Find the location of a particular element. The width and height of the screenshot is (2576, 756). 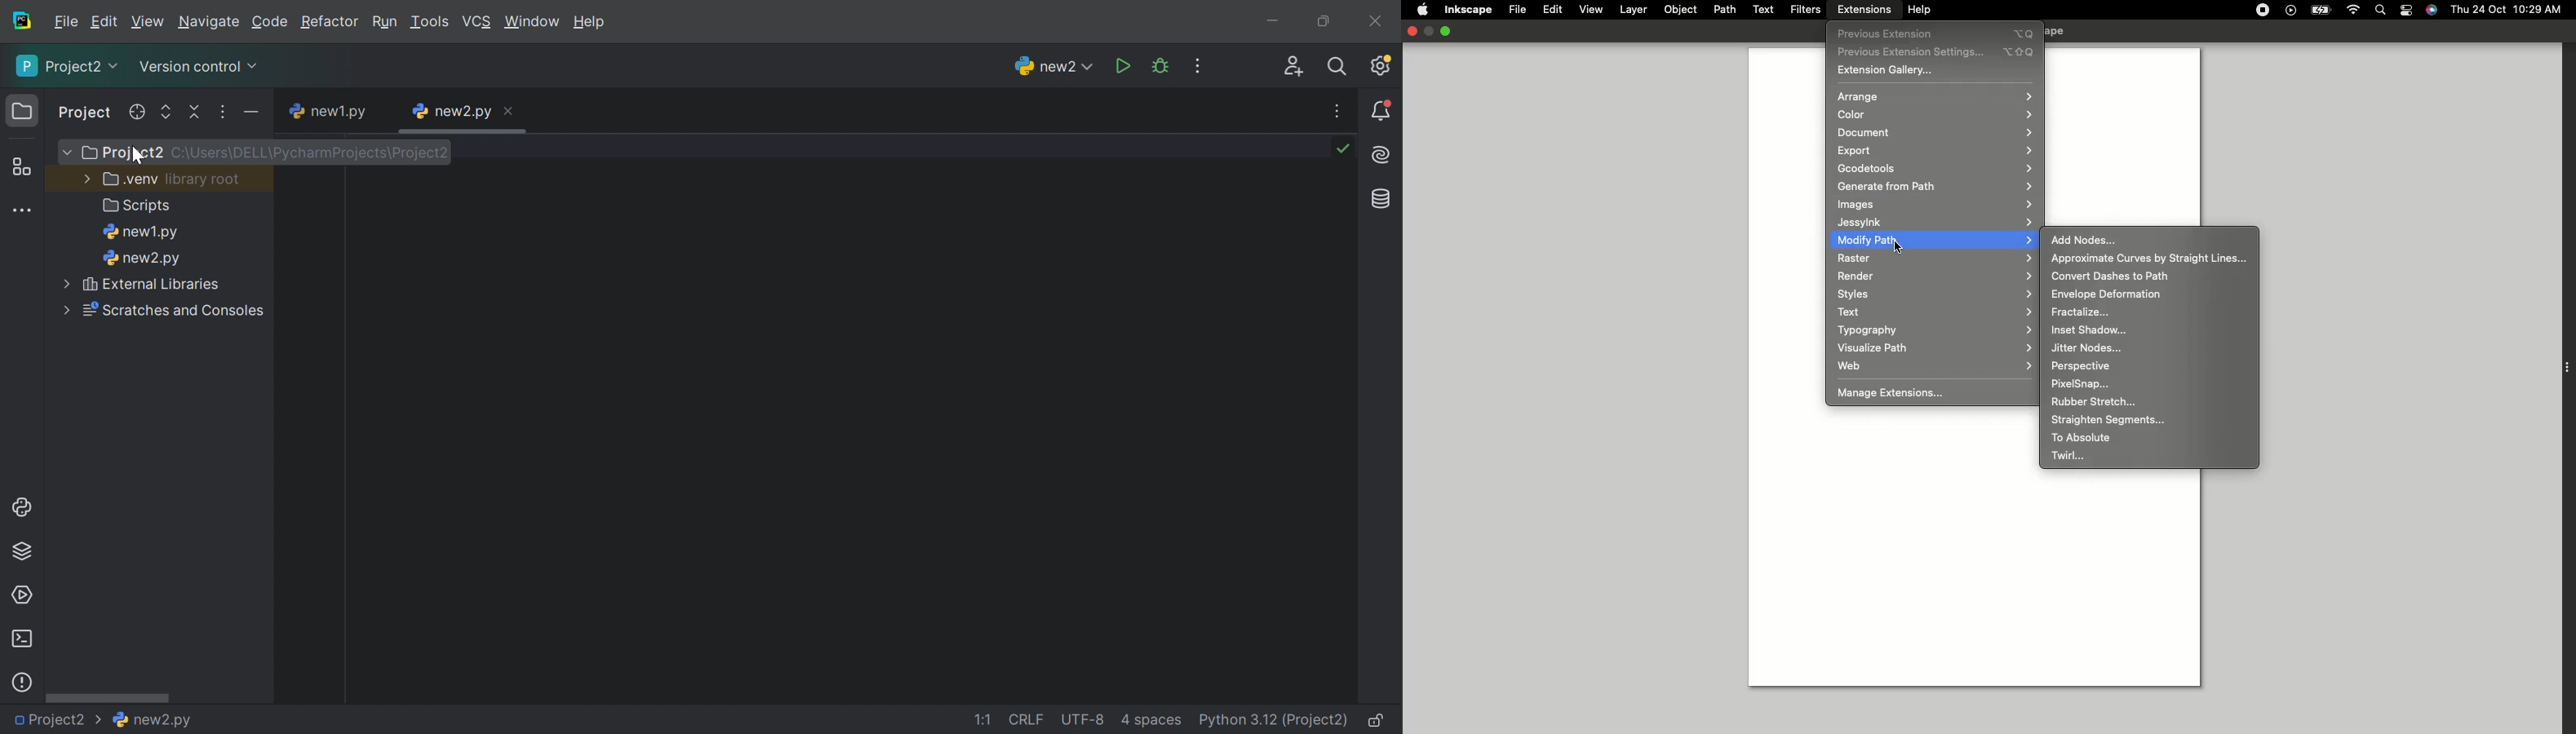

File is located at coordinates (66, 22).